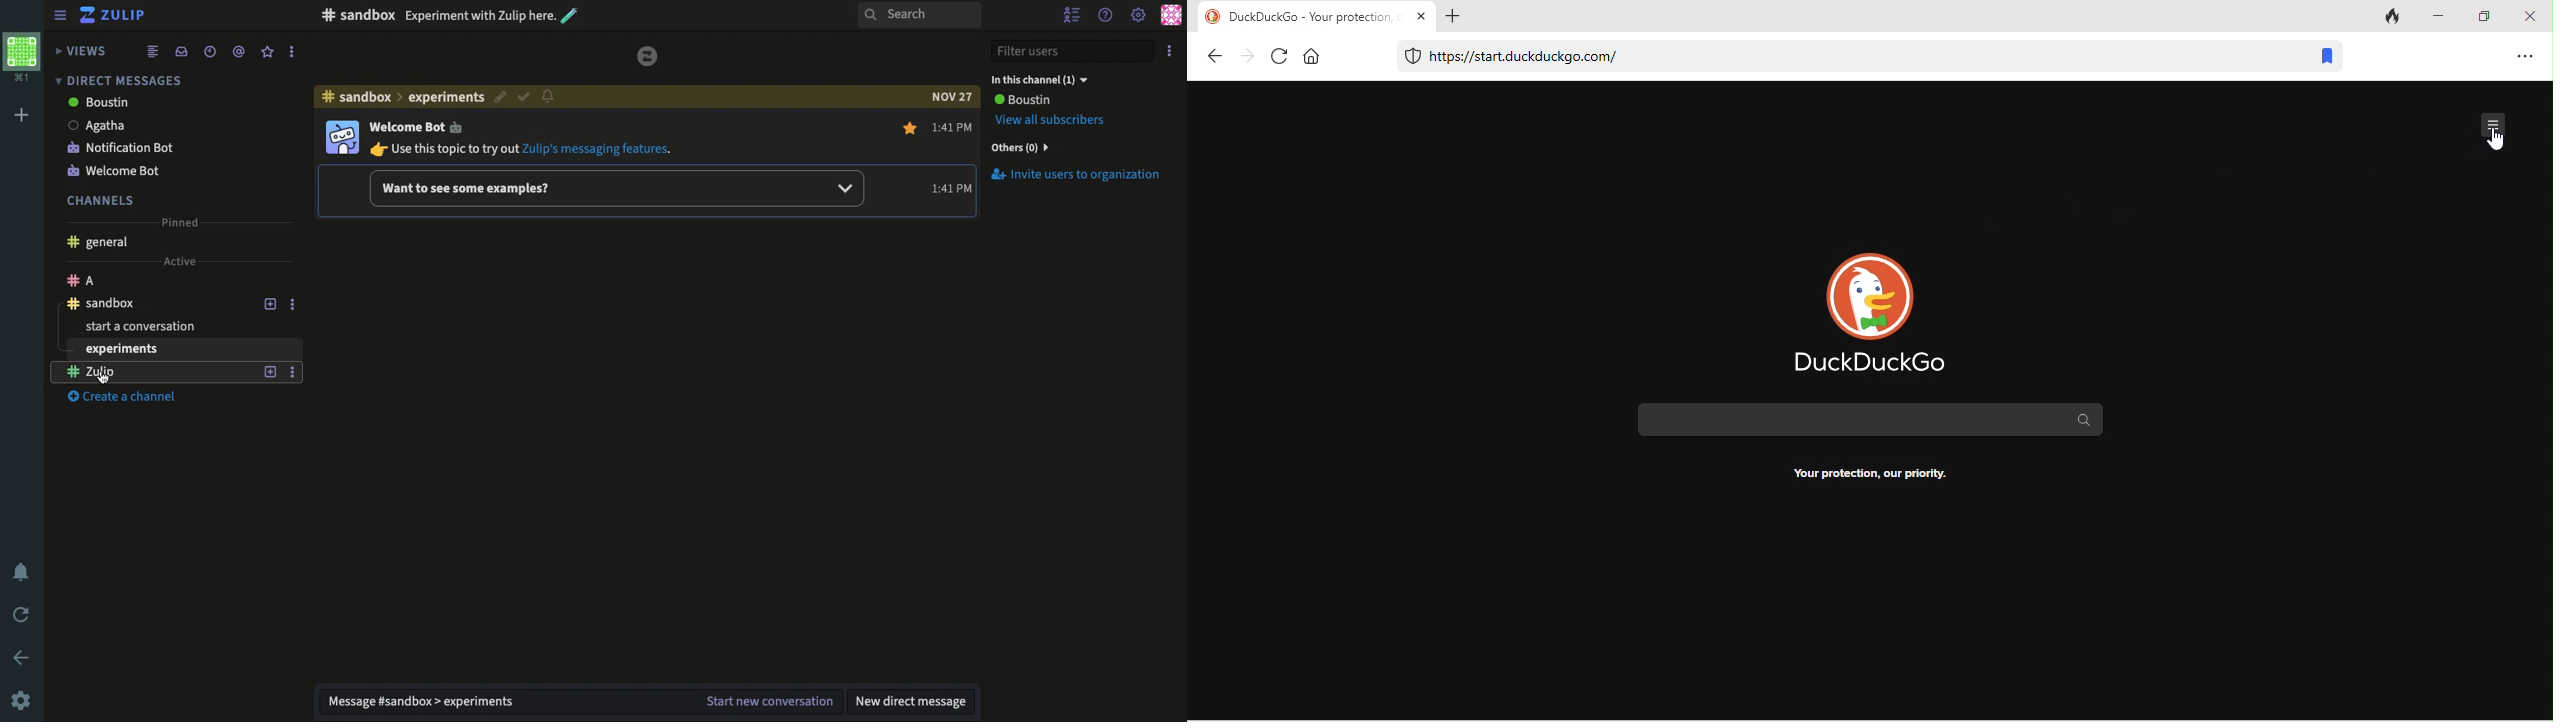  I want to click on # sandbox, so click(358, 15).